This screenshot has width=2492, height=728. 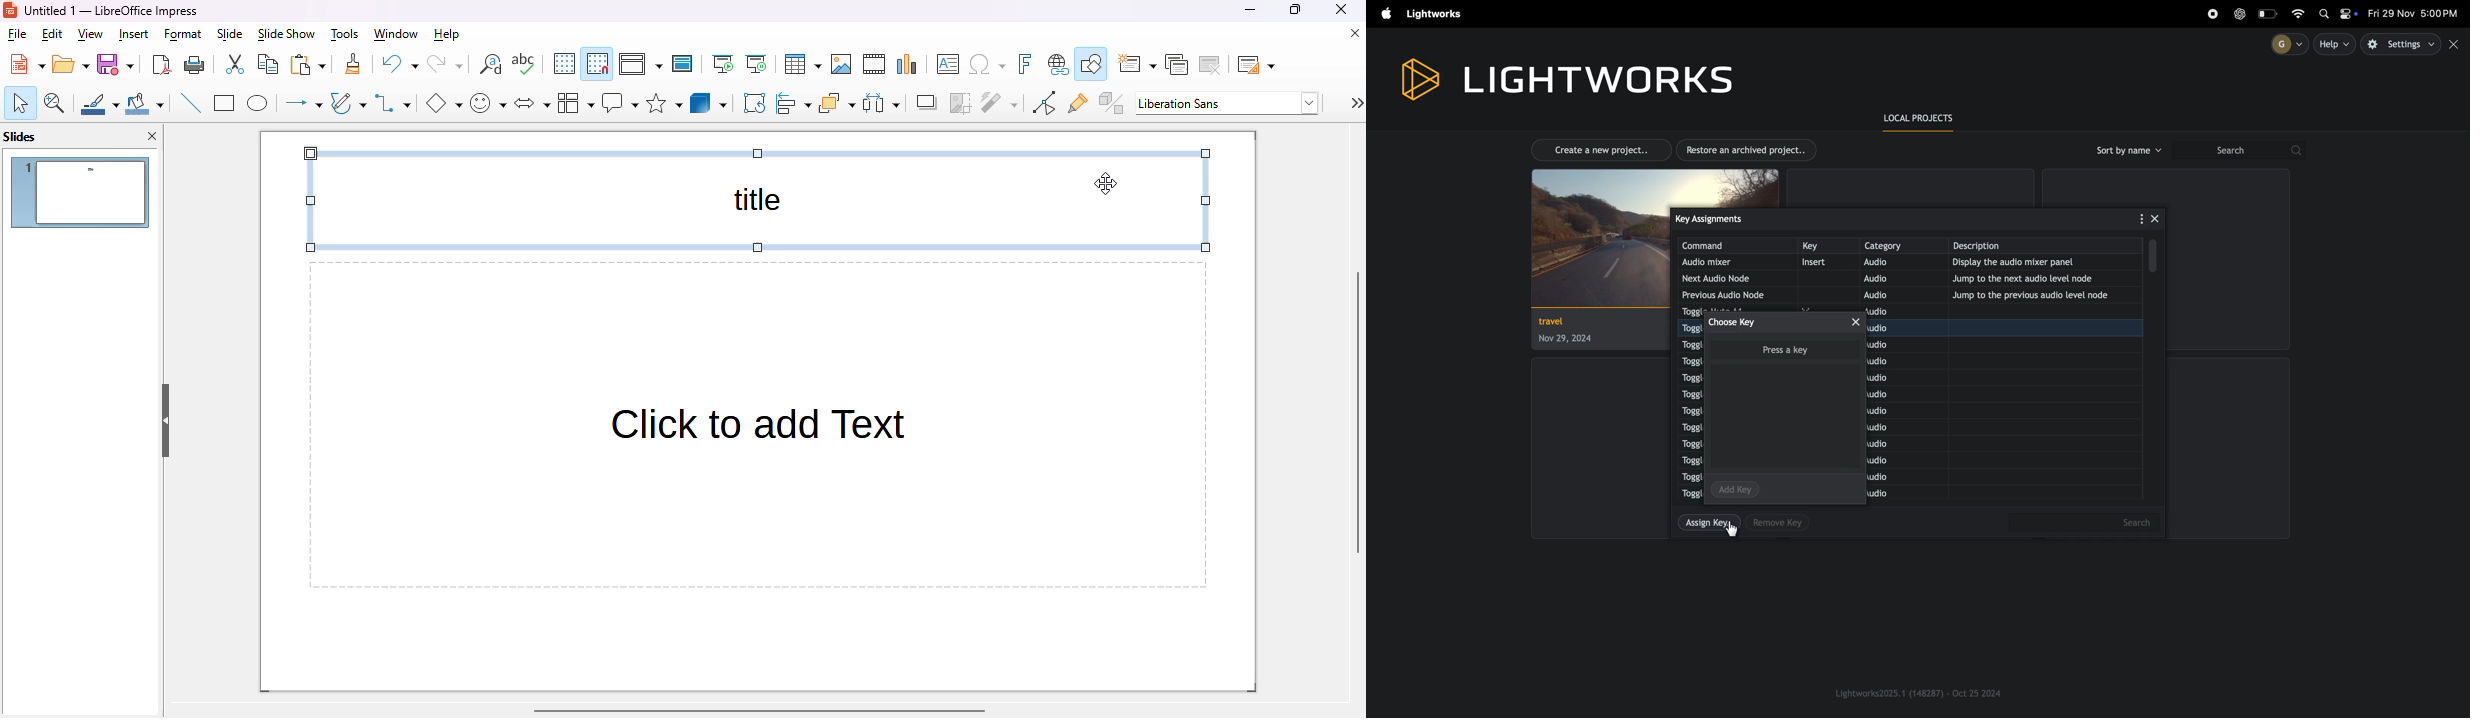 What do you see at coordinates (225, 103) in the screenshot?
I see `rectangle` at bounding box center [225, 103].